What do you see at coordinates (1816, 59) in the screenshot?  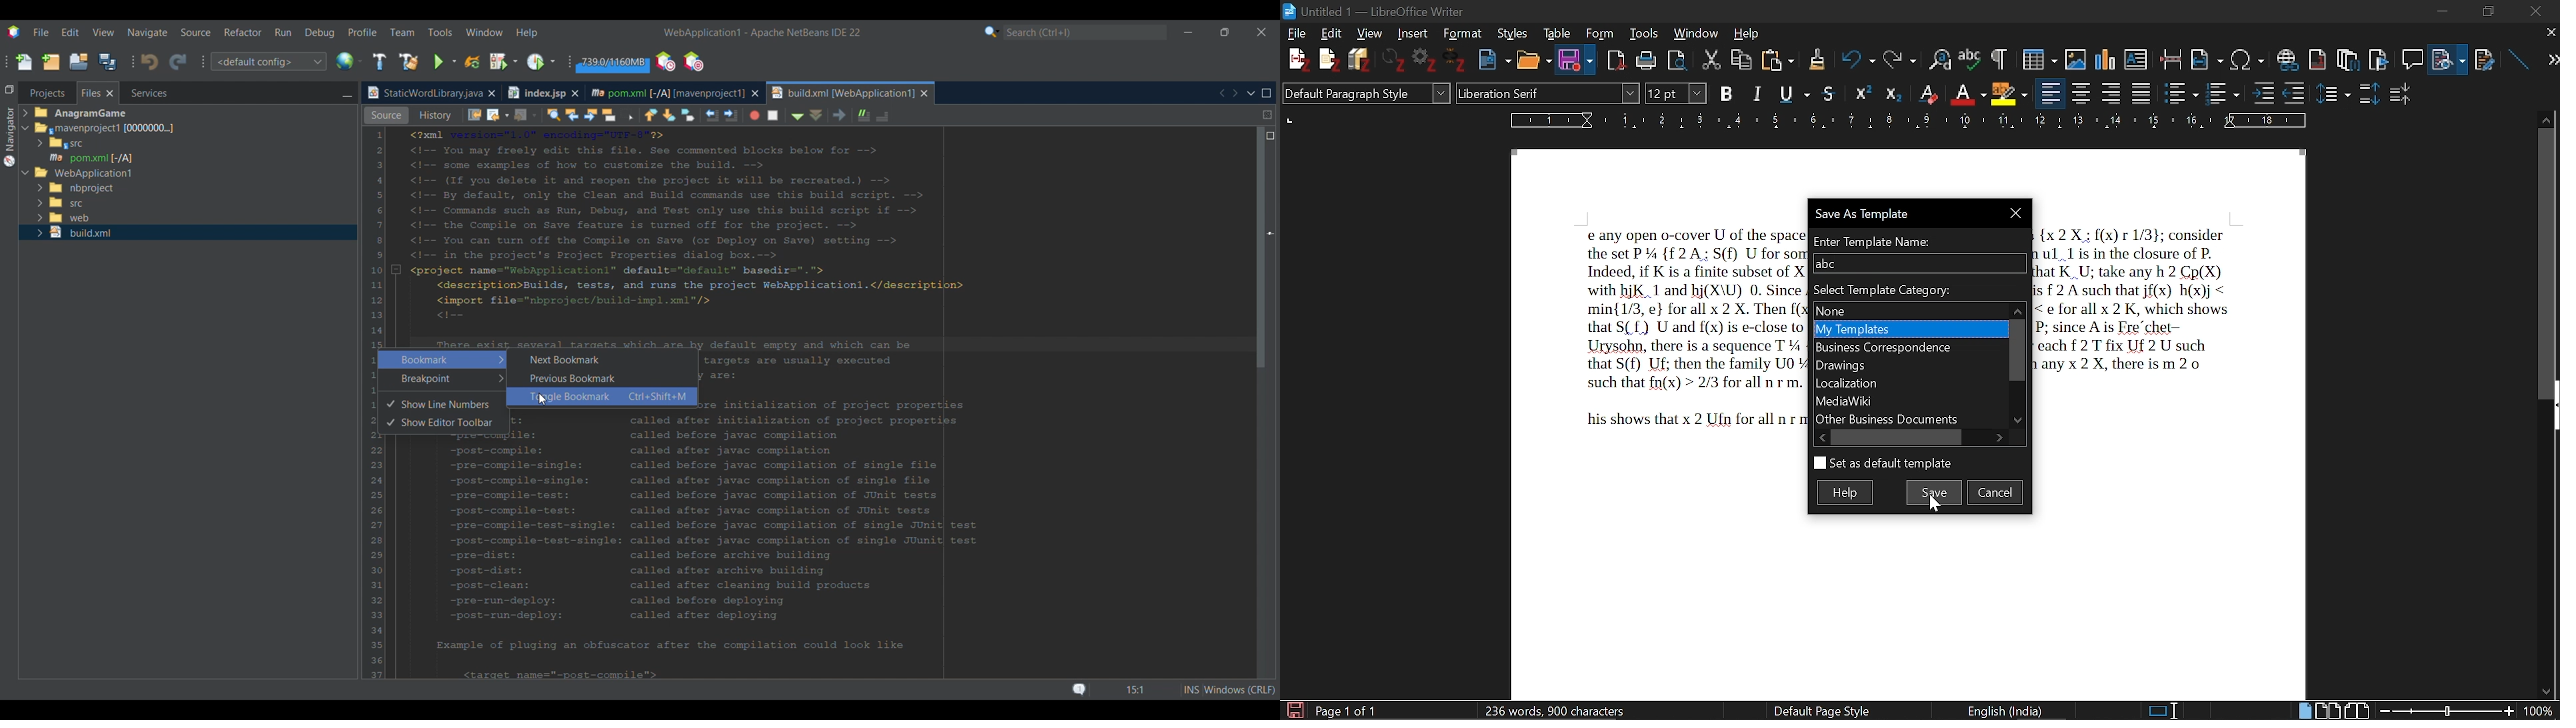 I see `` at bounding box center [1816, 59].